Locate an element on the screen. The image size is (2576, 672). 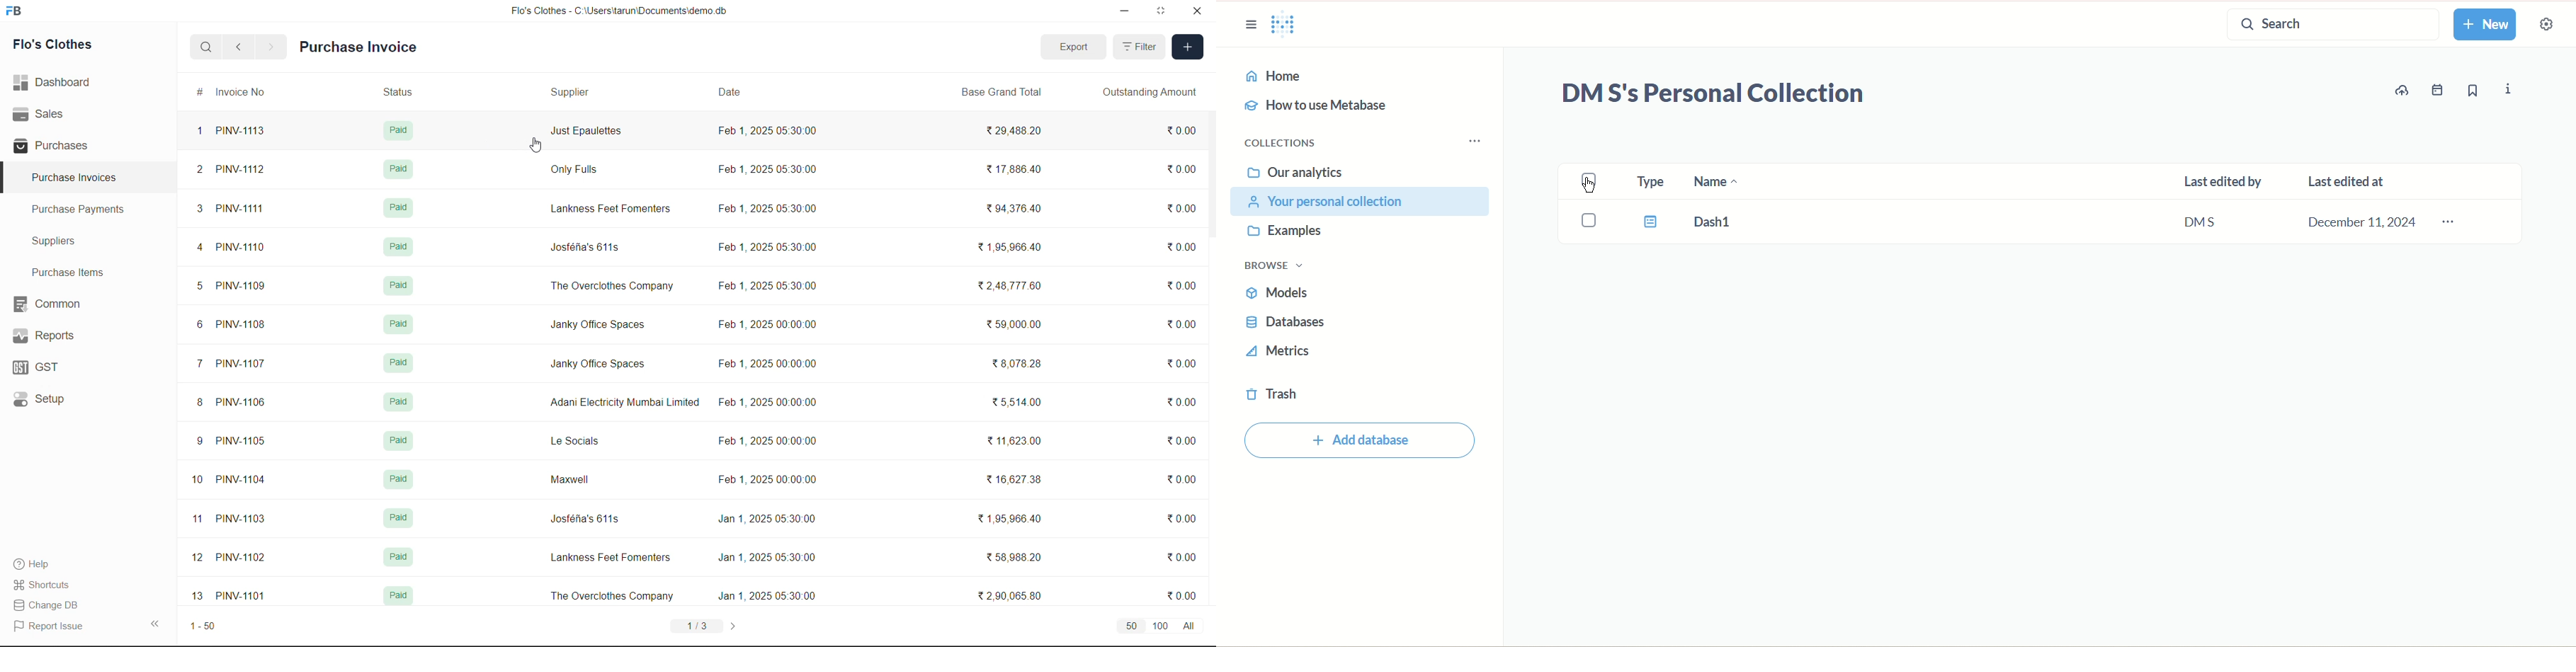
cursor is located at coordinates (536, 147).